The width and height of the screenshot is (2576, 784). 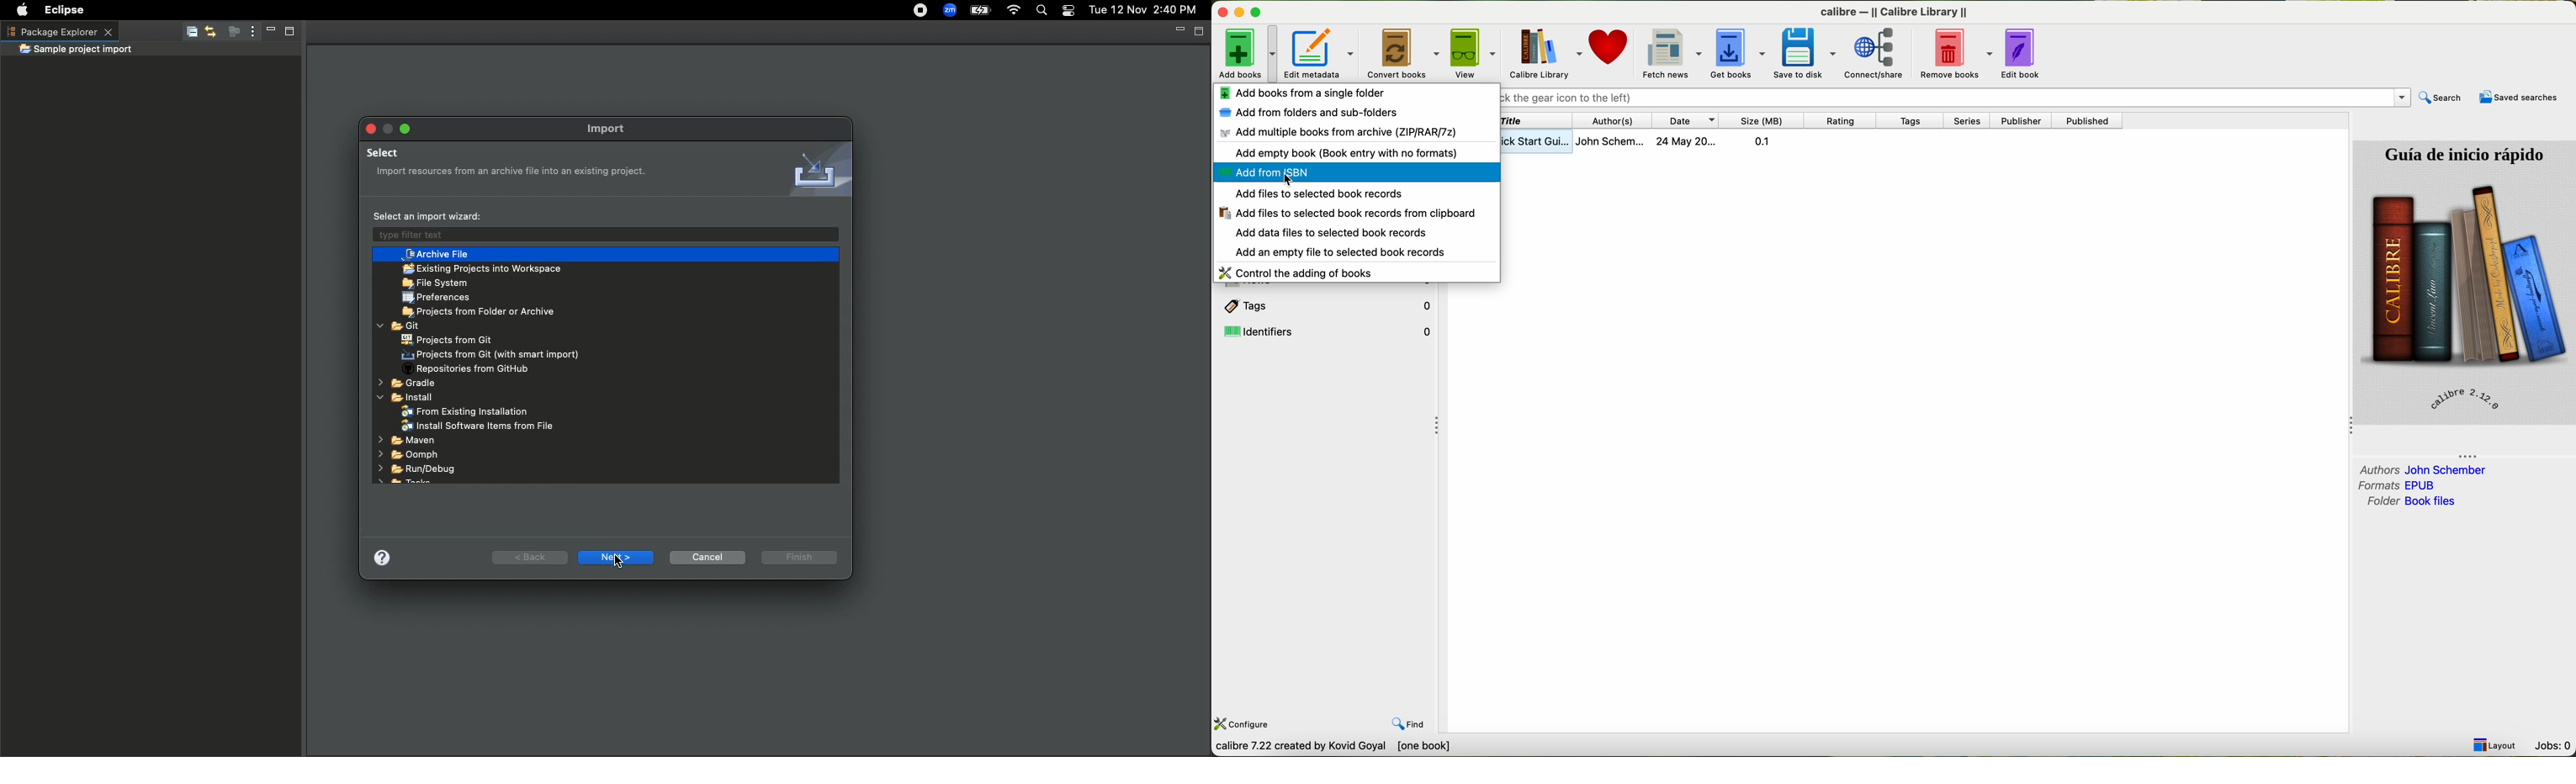 I want to click on Maven, so click(x=405, y=442).